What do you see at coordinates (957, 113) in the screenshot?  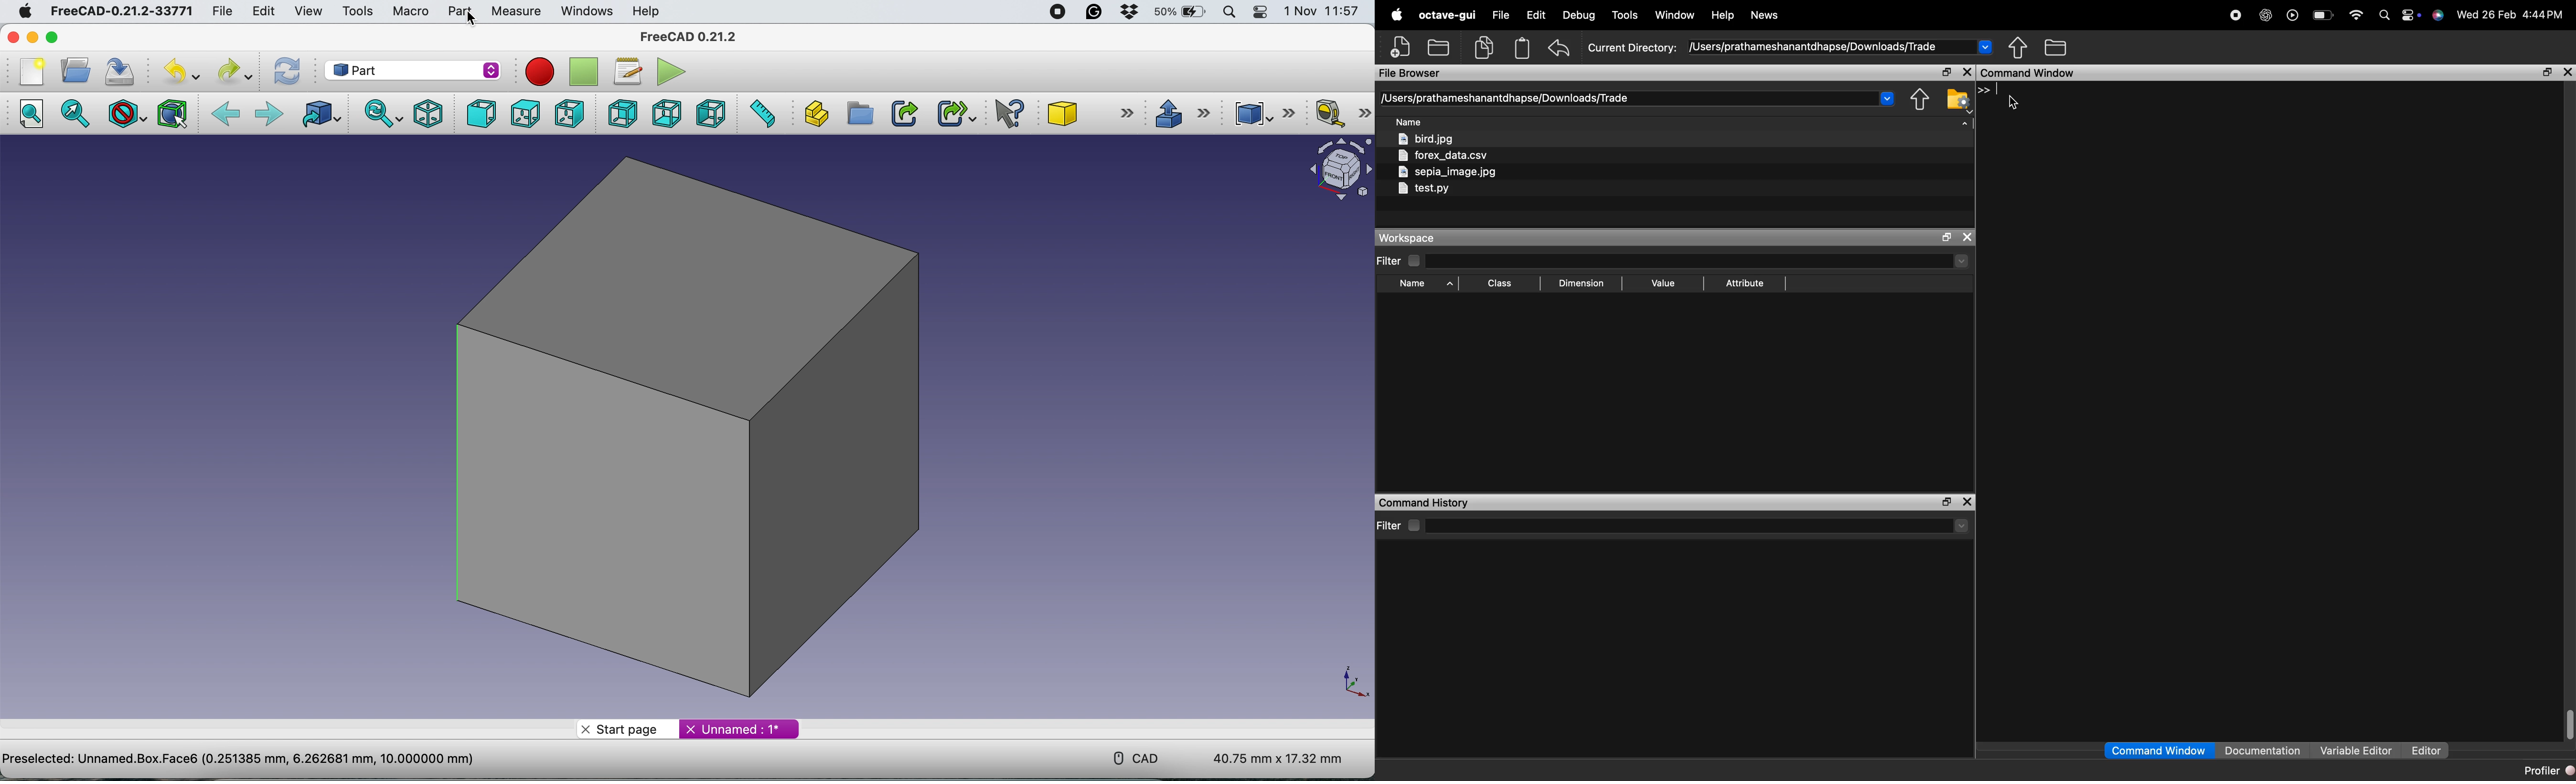 I see `make sub link` at bounding box center [957, 113].